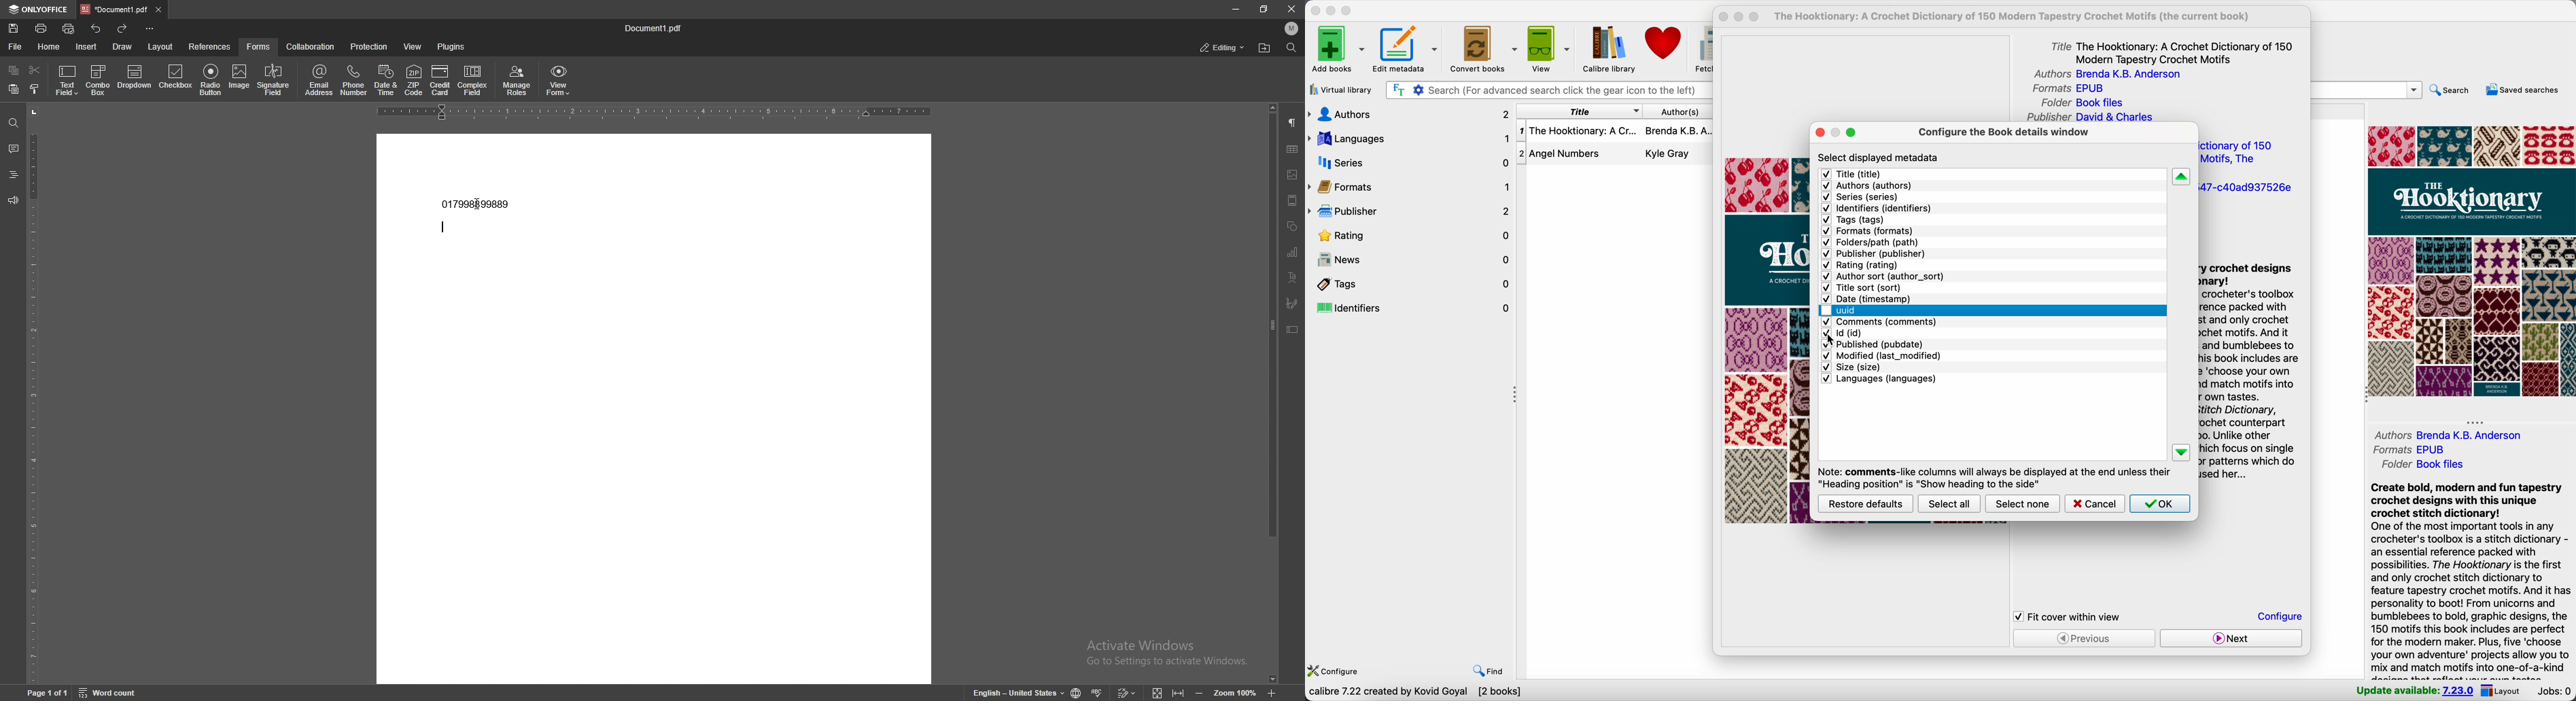  What do you see at coordinates (1879, 323) in the screenshot?
I see `comments` at bounding box center [1879, 323].